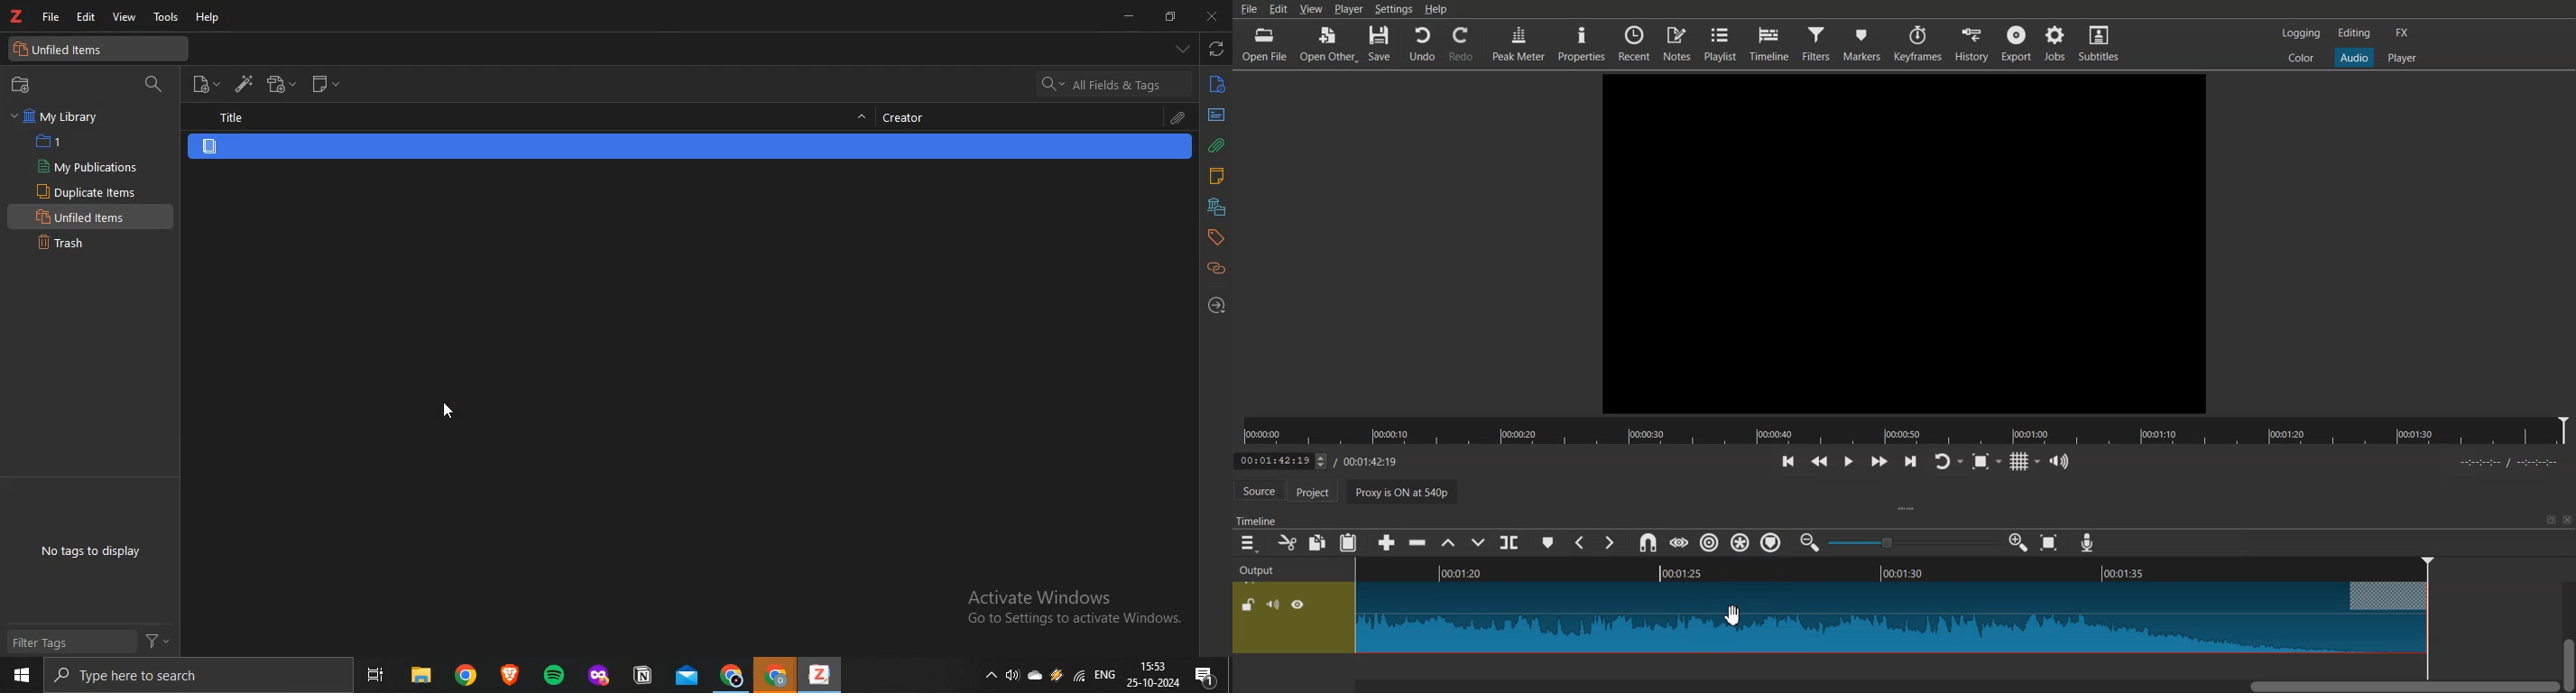  Describe the element at coordinates (1711, 543) in the screenshot. I see `Ripple` at that location.